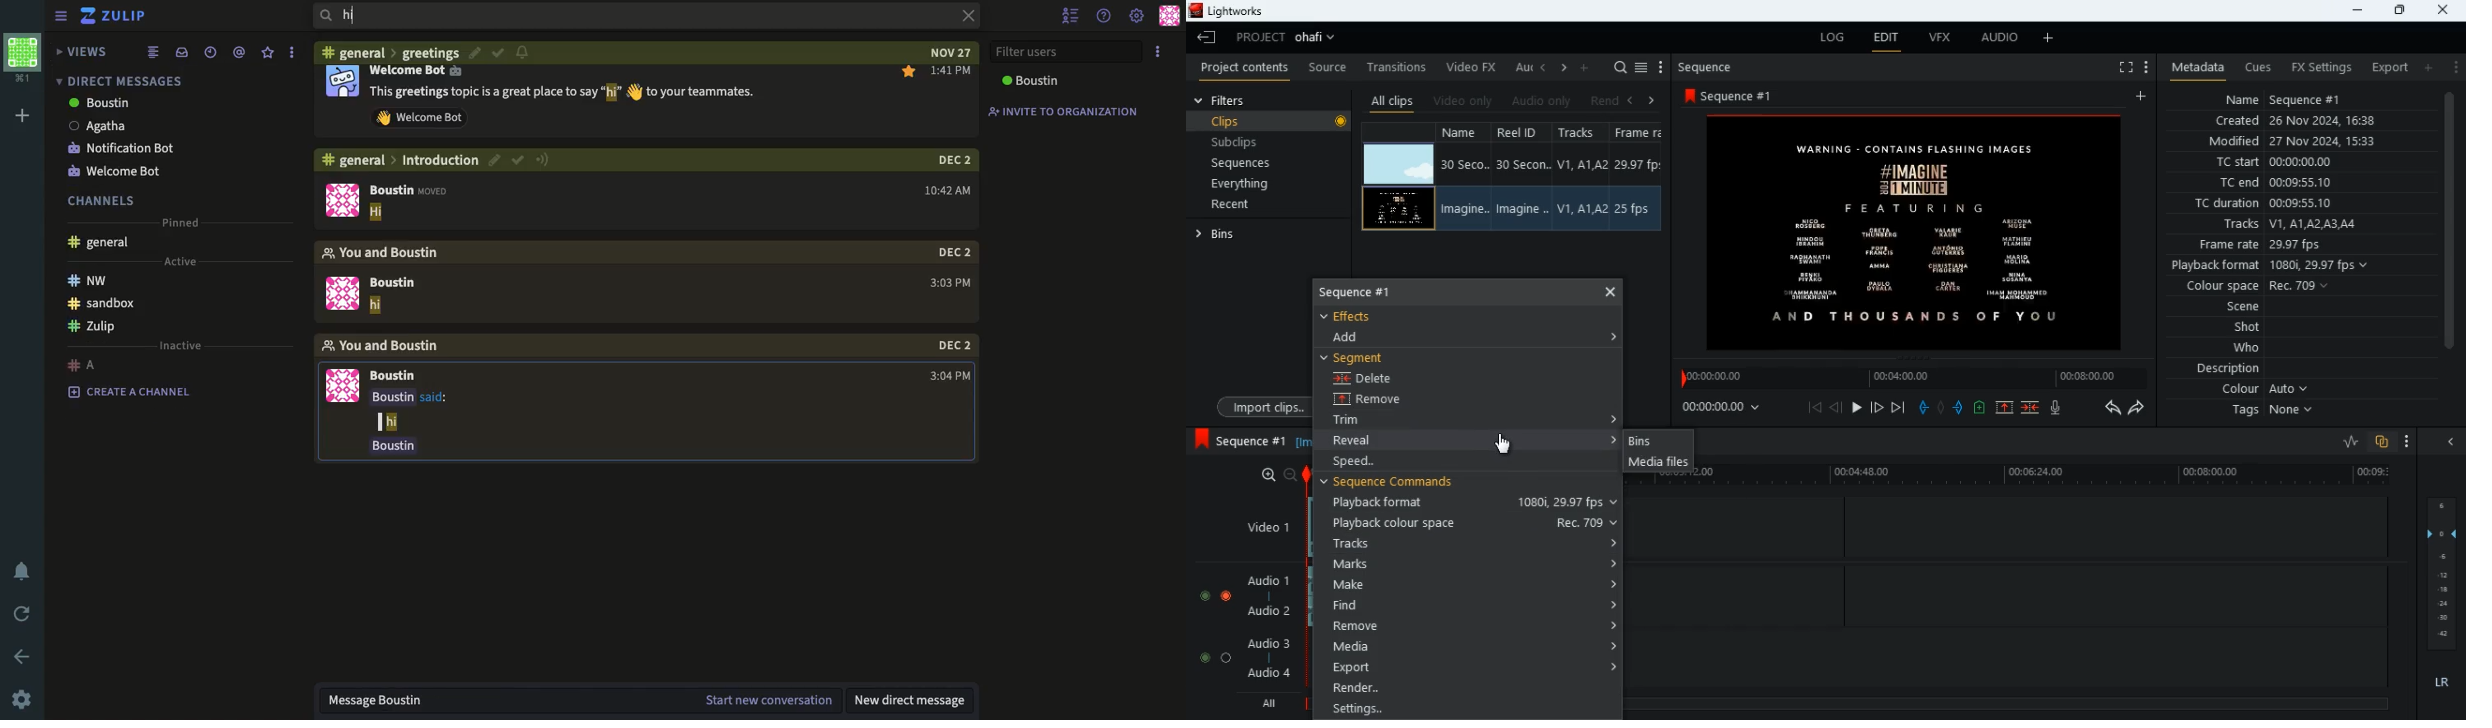 The image size is (2492, 728). Describe the element at coordinates (24, 657) in the screenshot. I see `back` at that location.